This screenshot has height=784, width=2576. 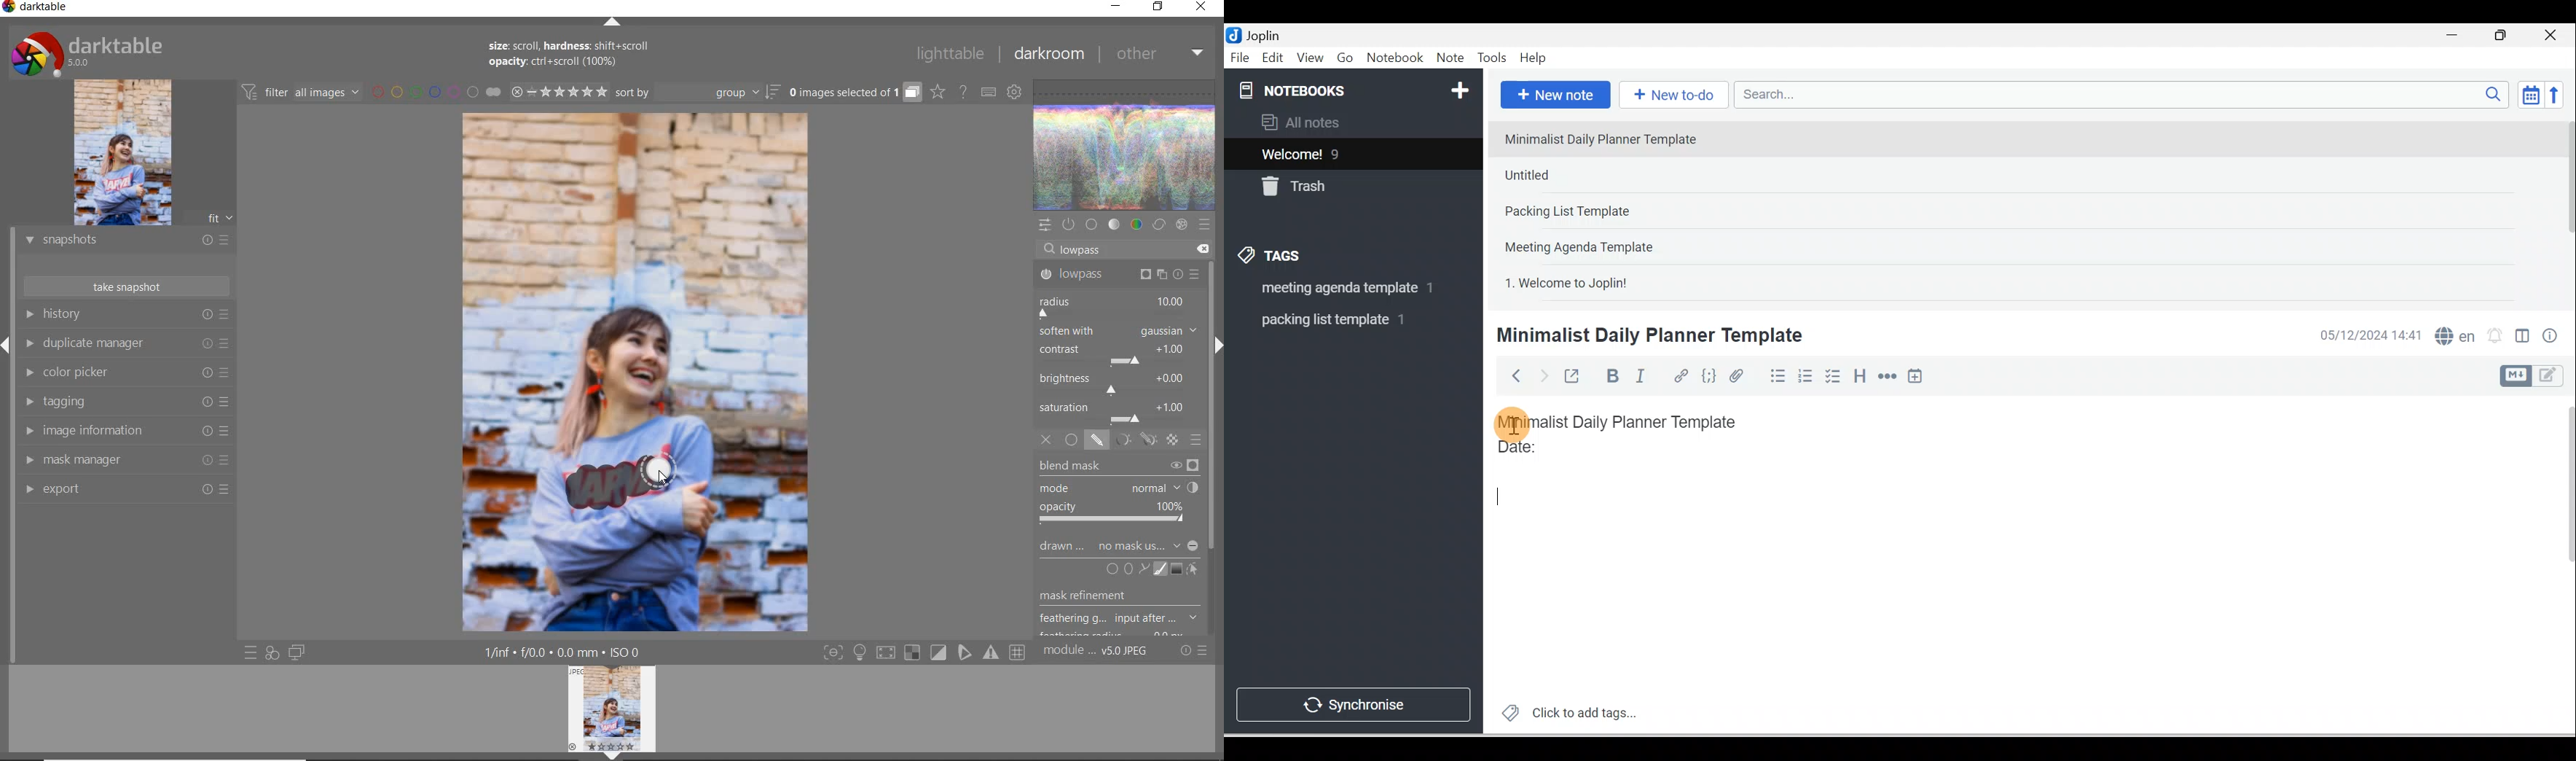 I want to click on Checkbox, so click(x=1832, y=376).